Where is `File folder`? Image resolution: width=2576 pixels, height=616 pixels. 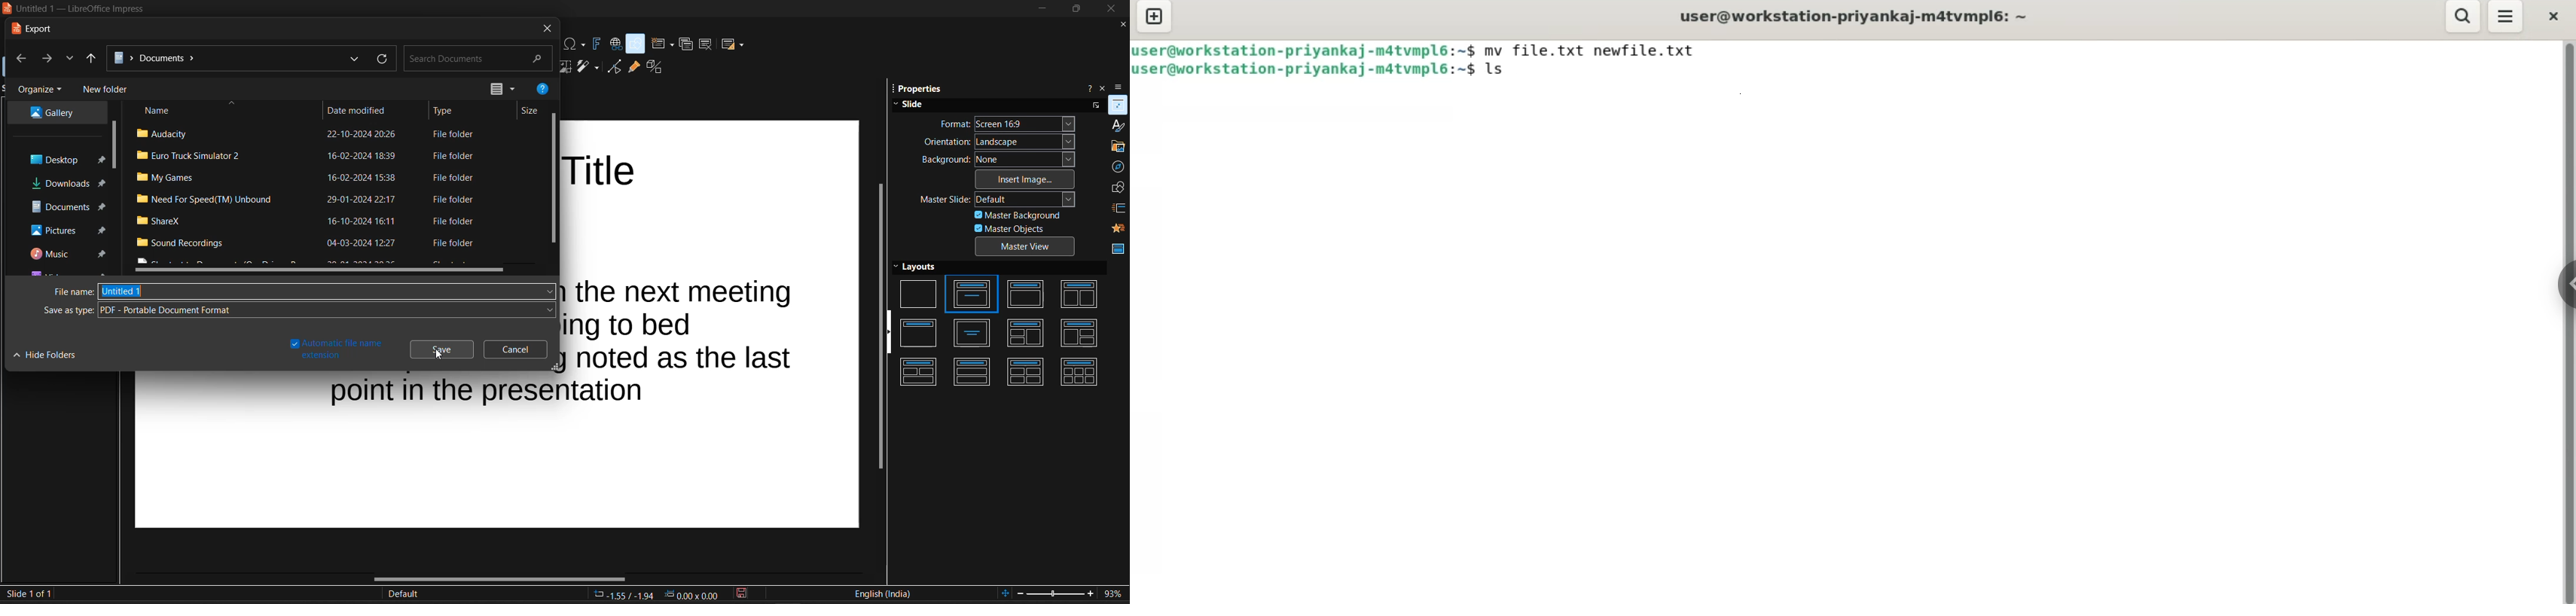
File folder is located at coordinates (457, 220).